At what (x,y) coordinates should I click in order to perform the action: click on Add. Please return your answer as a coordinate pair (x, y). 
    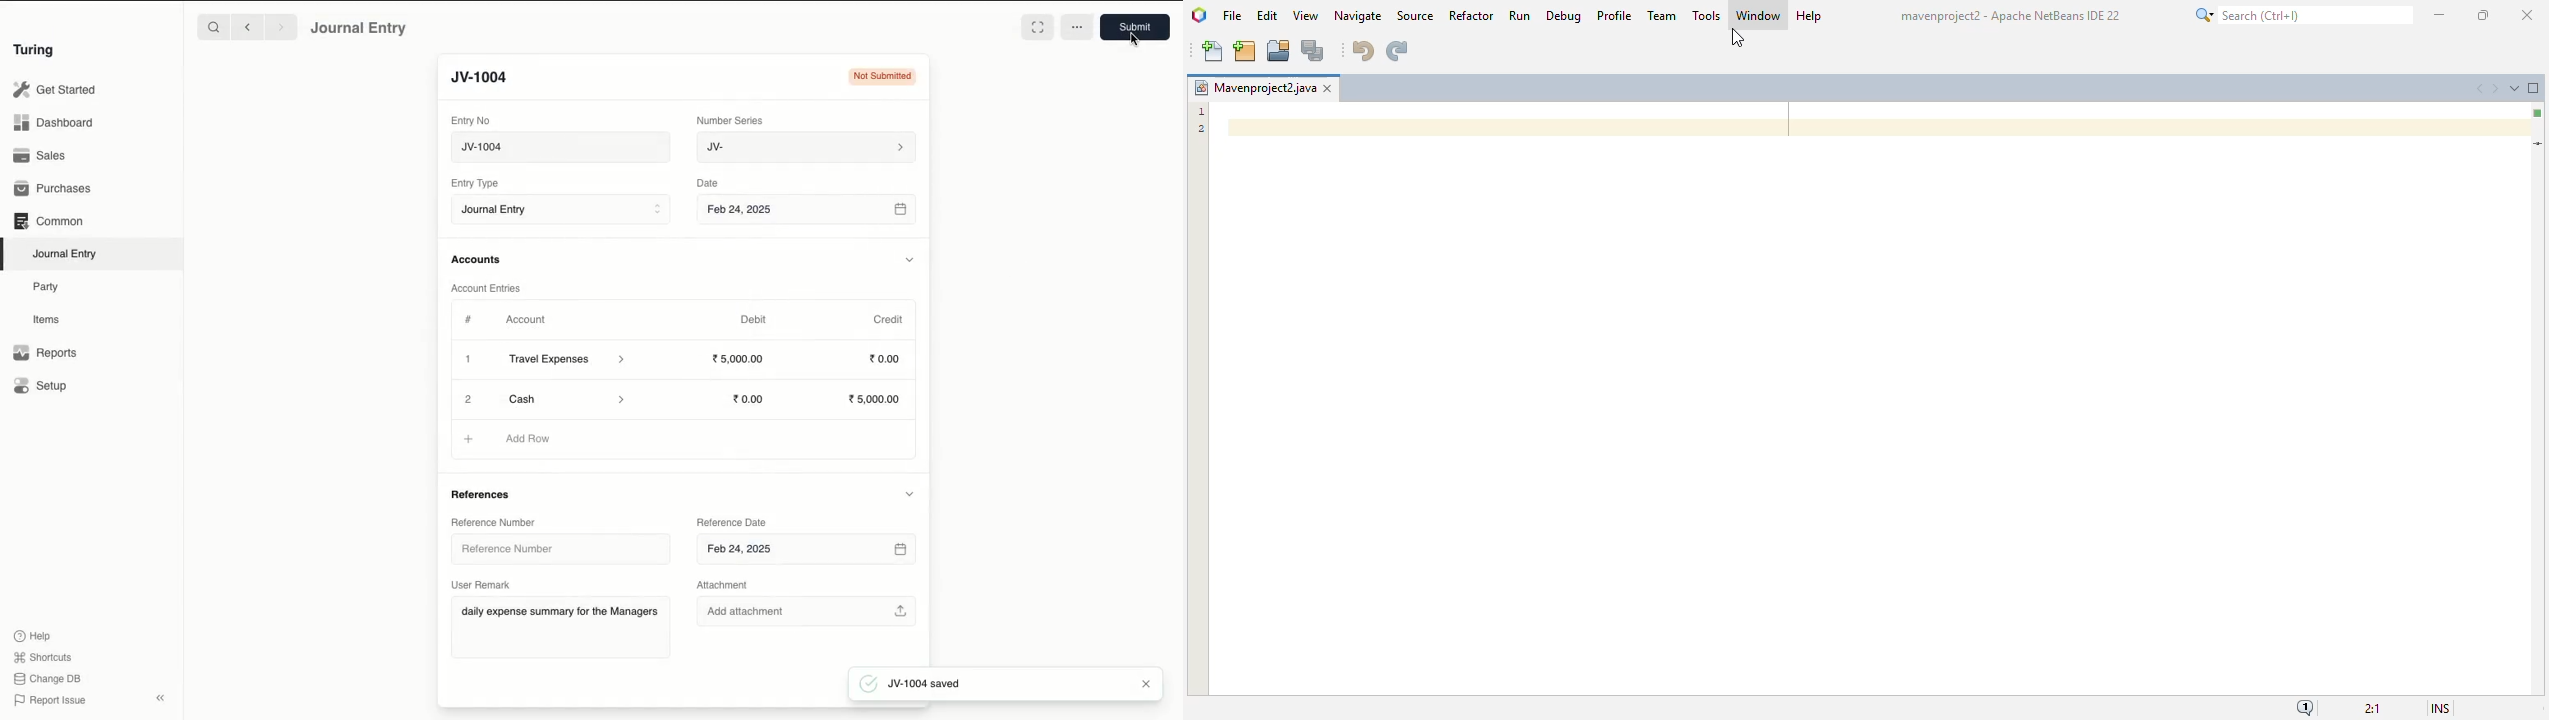
    Looking at the image, I should click on (468, 397).